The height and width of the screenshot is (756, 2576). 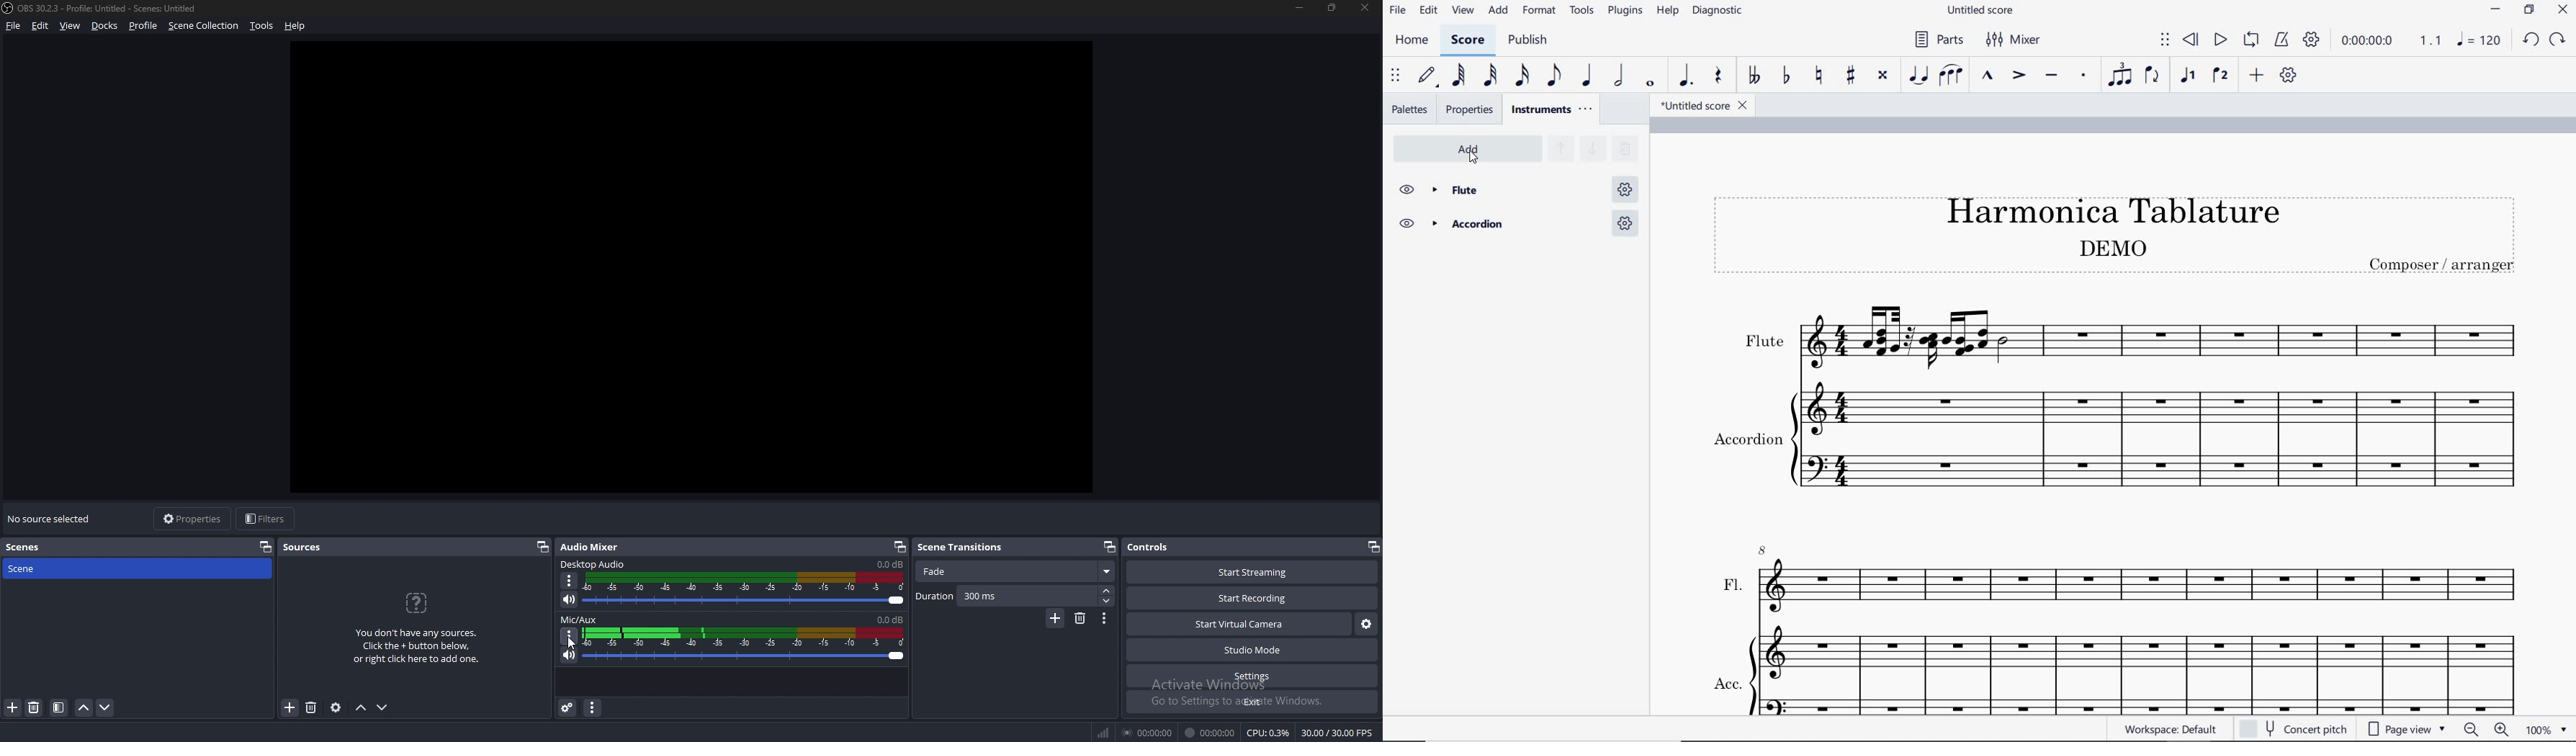 What do you see at coordinates (383, 707) in the screenshot?
I see `move source down` at bounding box center [383, 707].